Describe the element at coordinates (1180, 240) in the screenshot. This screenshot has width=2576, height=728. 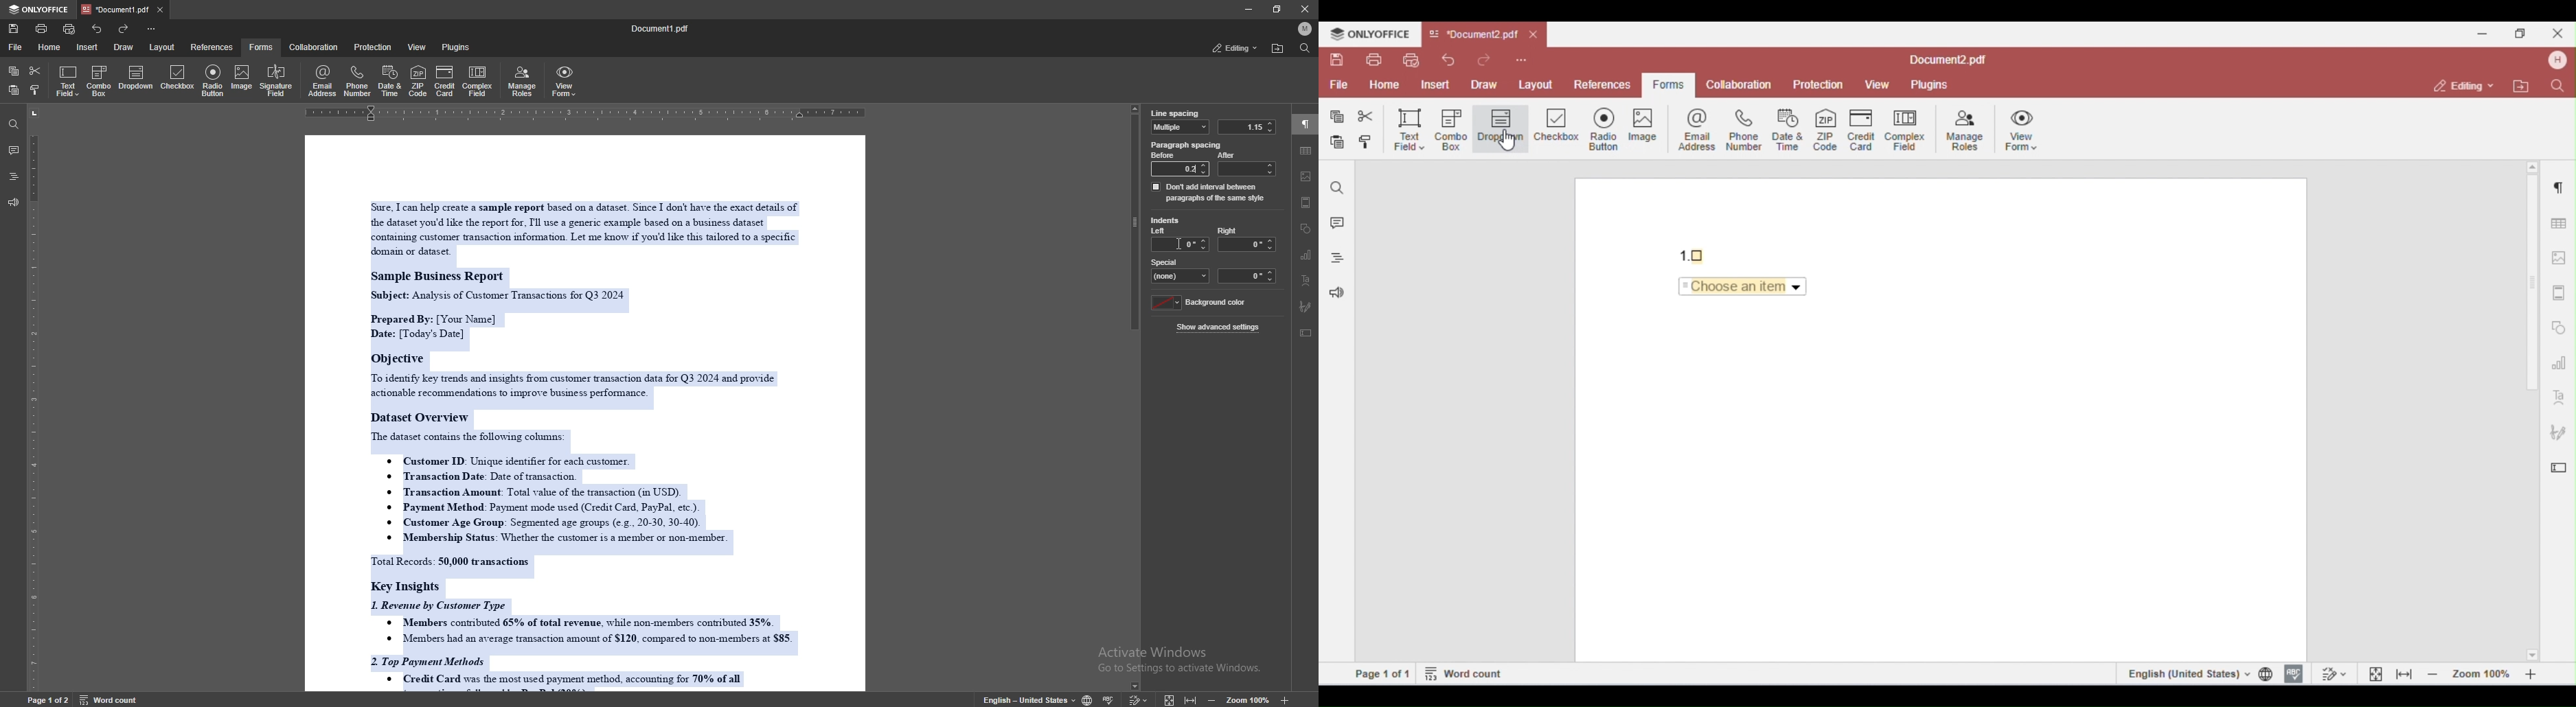
I see `left indent` at that location.